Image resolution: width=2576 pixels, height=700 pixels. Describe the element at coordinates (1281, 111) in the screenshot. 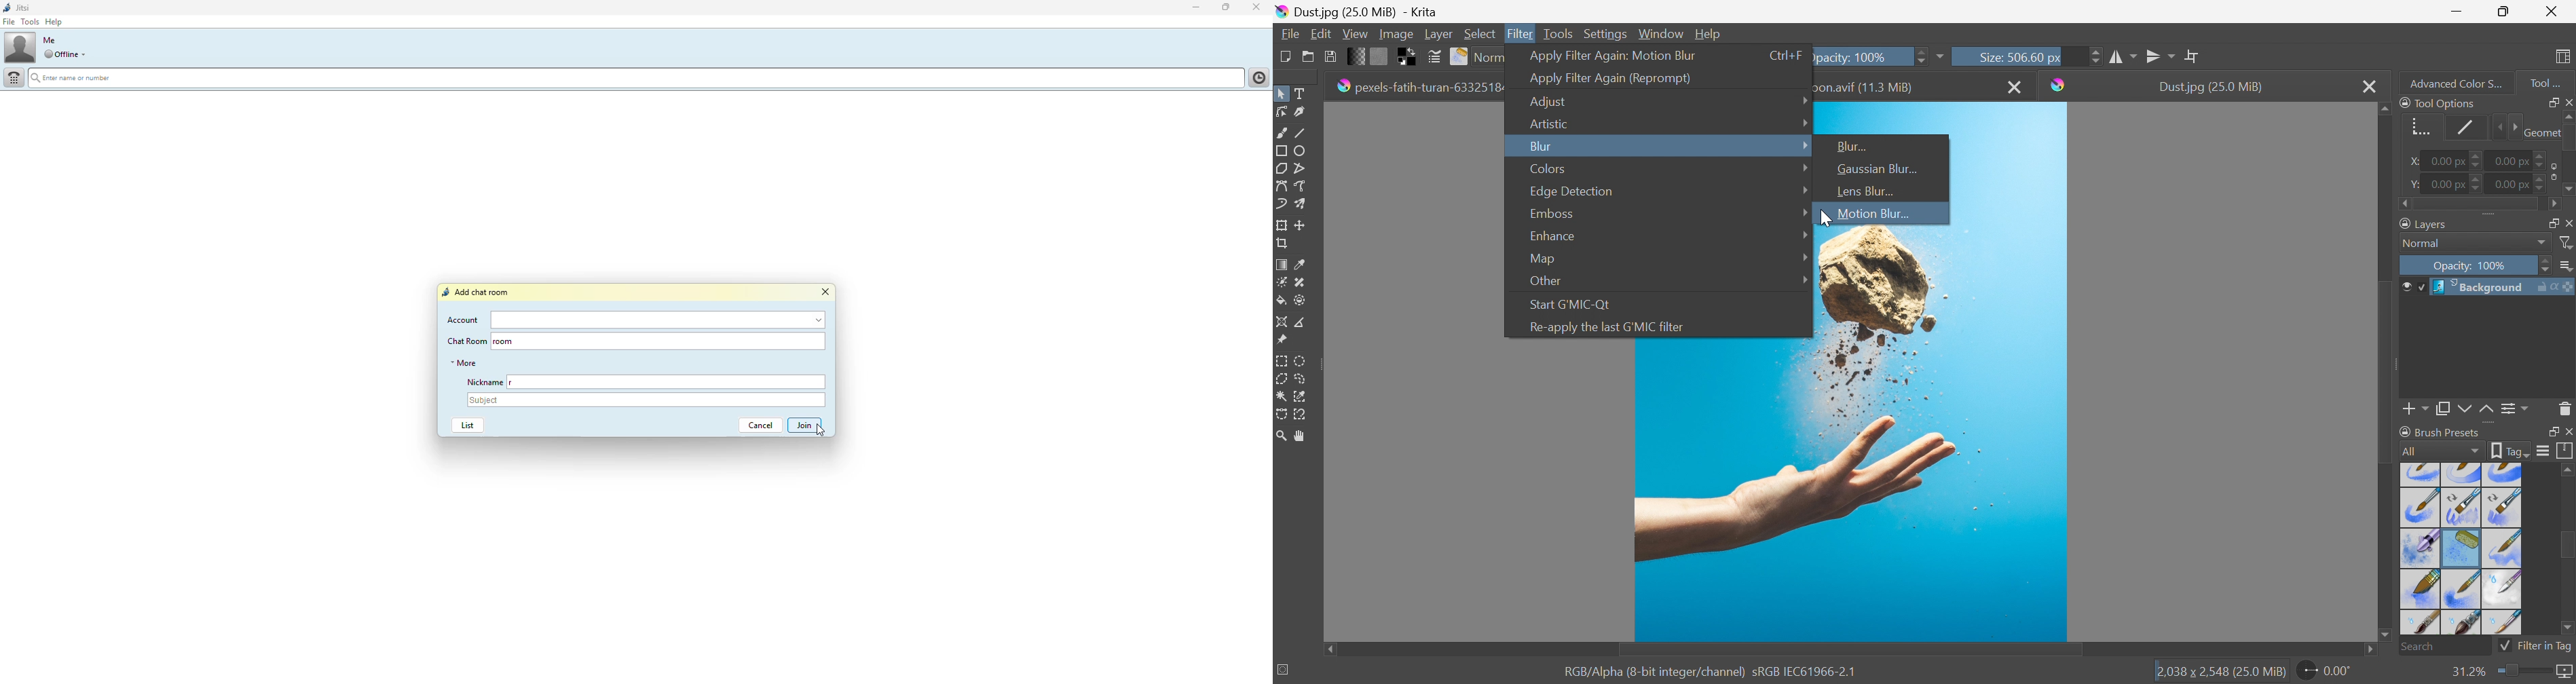

I see `Edit shapes tool` at that location.